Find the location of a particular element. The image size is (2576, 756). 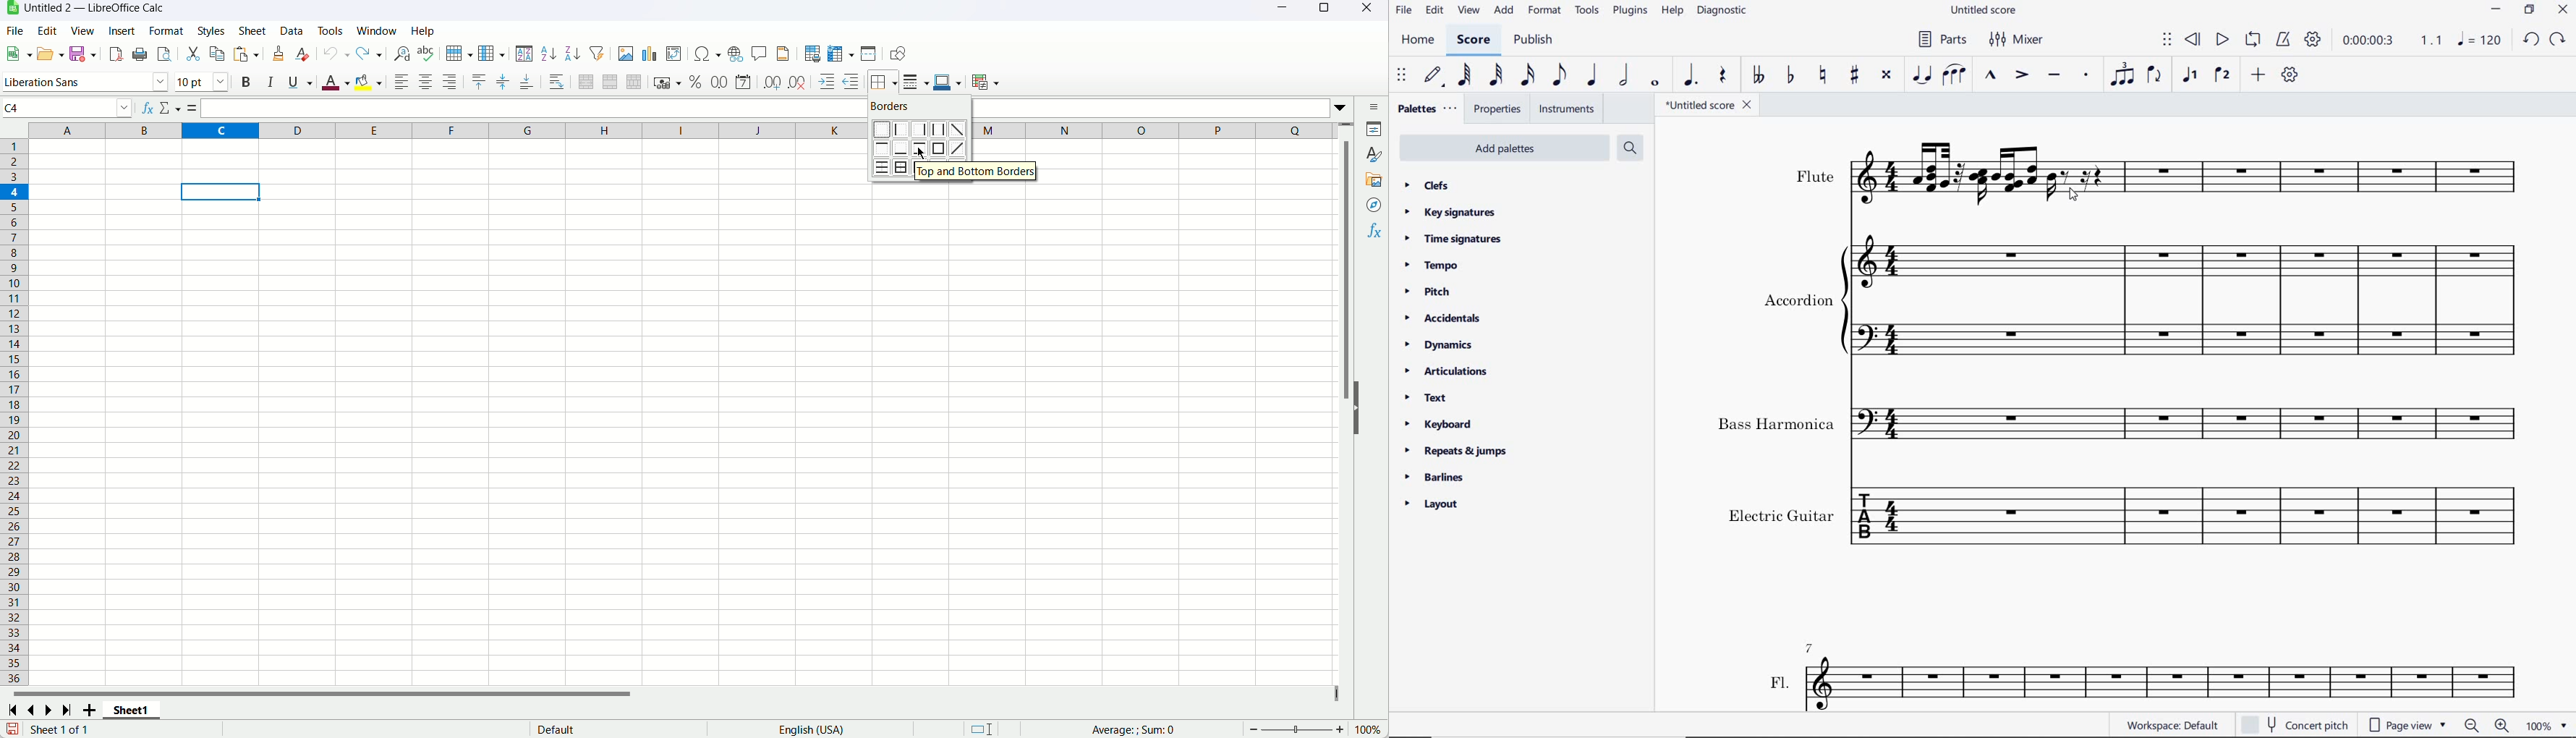

palettes is located at coordinates (1426, 109).